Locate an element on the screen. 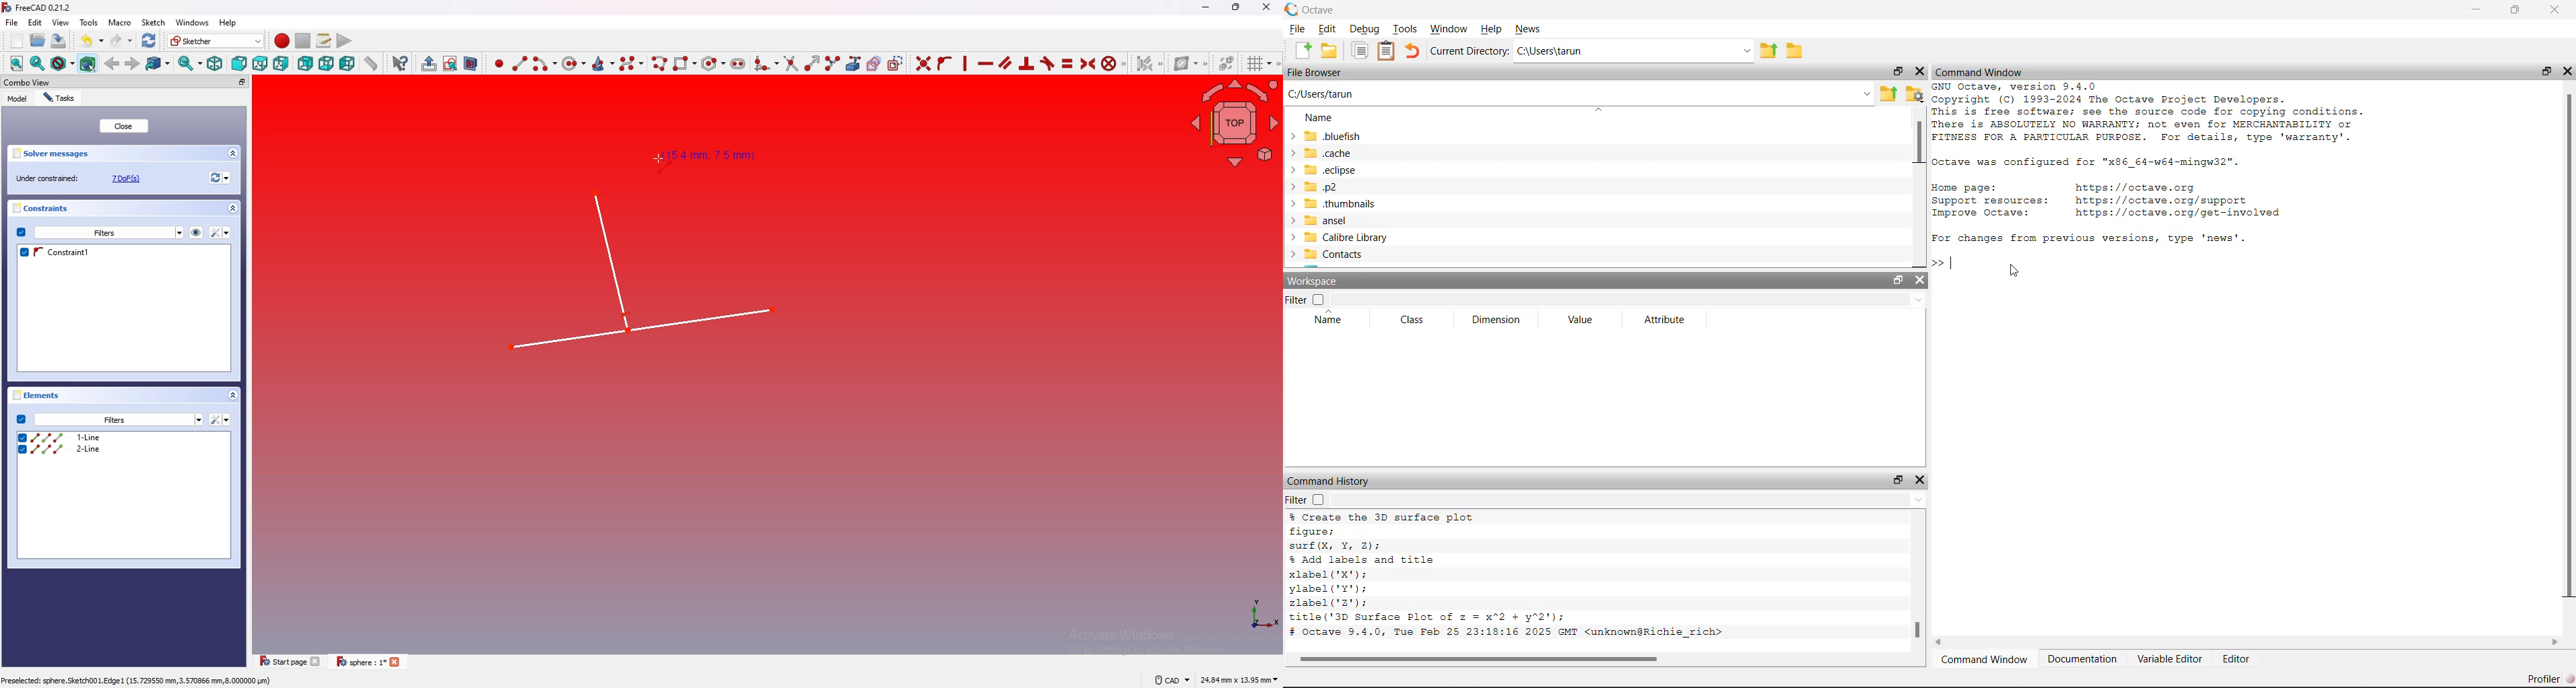 The image size is (2576, 700). Model is located at coordinates (17, 98).